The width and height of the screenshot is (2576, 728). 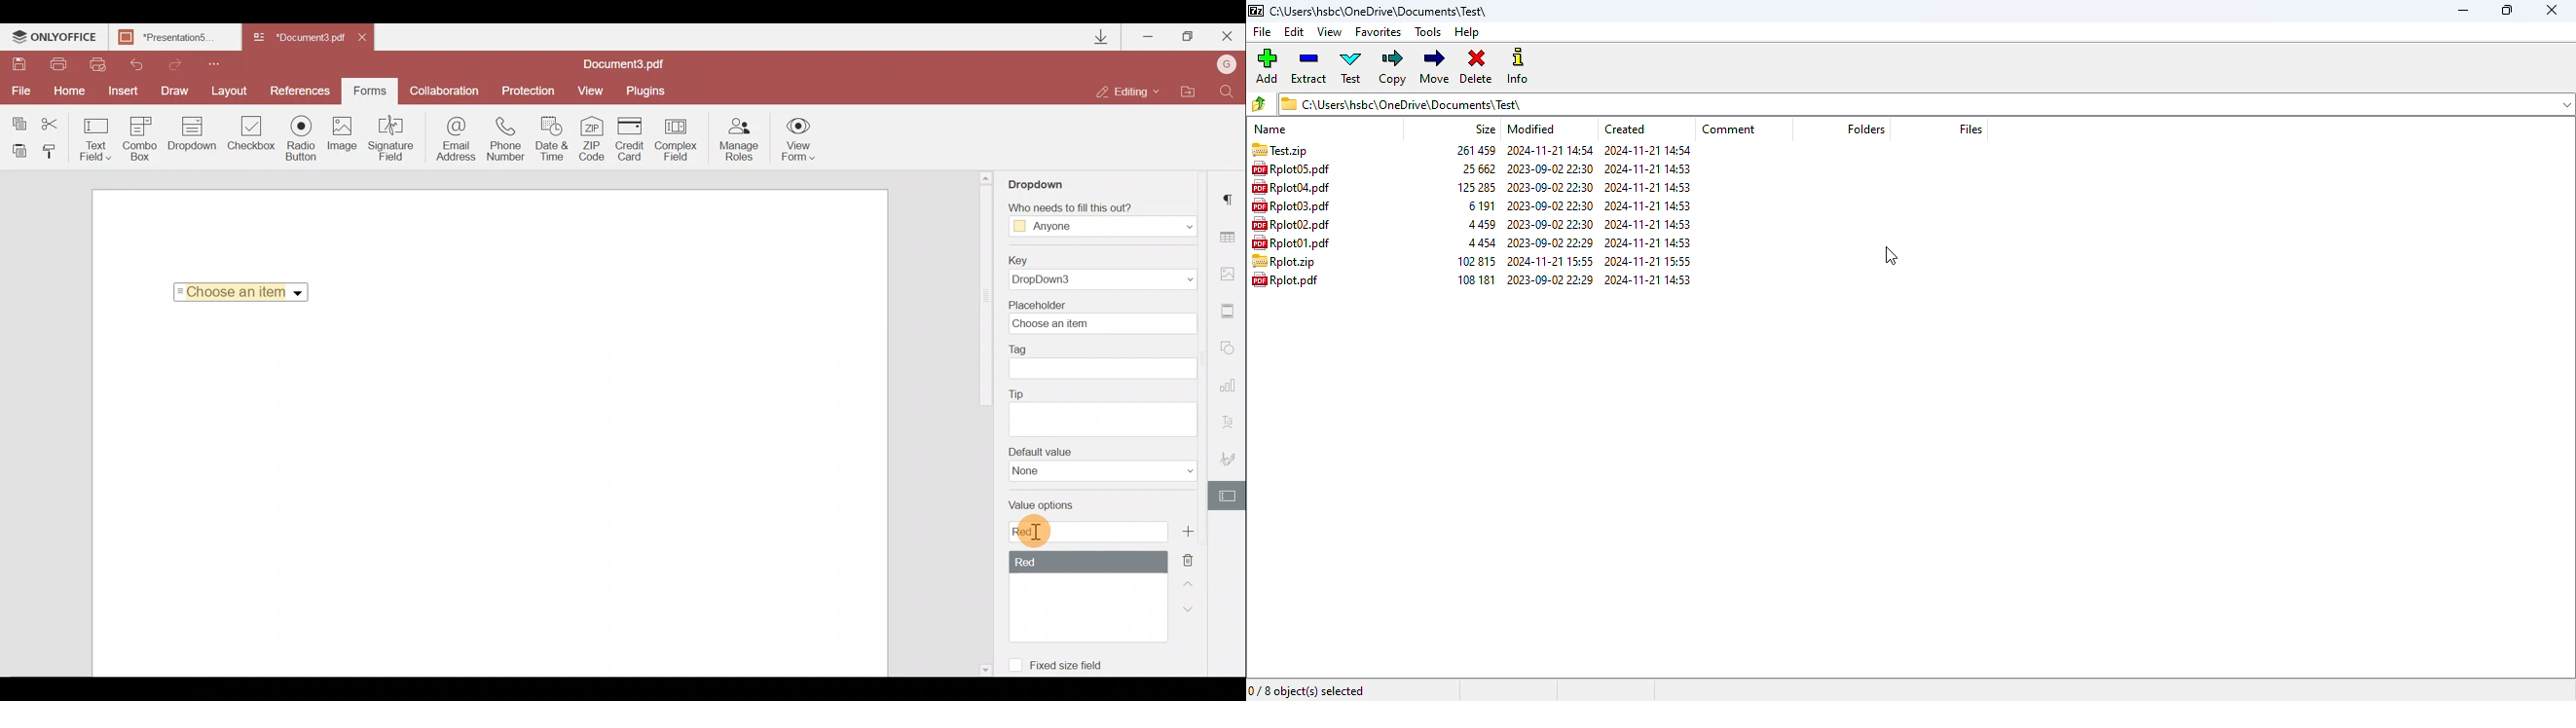 What do you see at coordinates (1435, 65) in the screenshot?
I see `move` at bounding box center [1435, 65].